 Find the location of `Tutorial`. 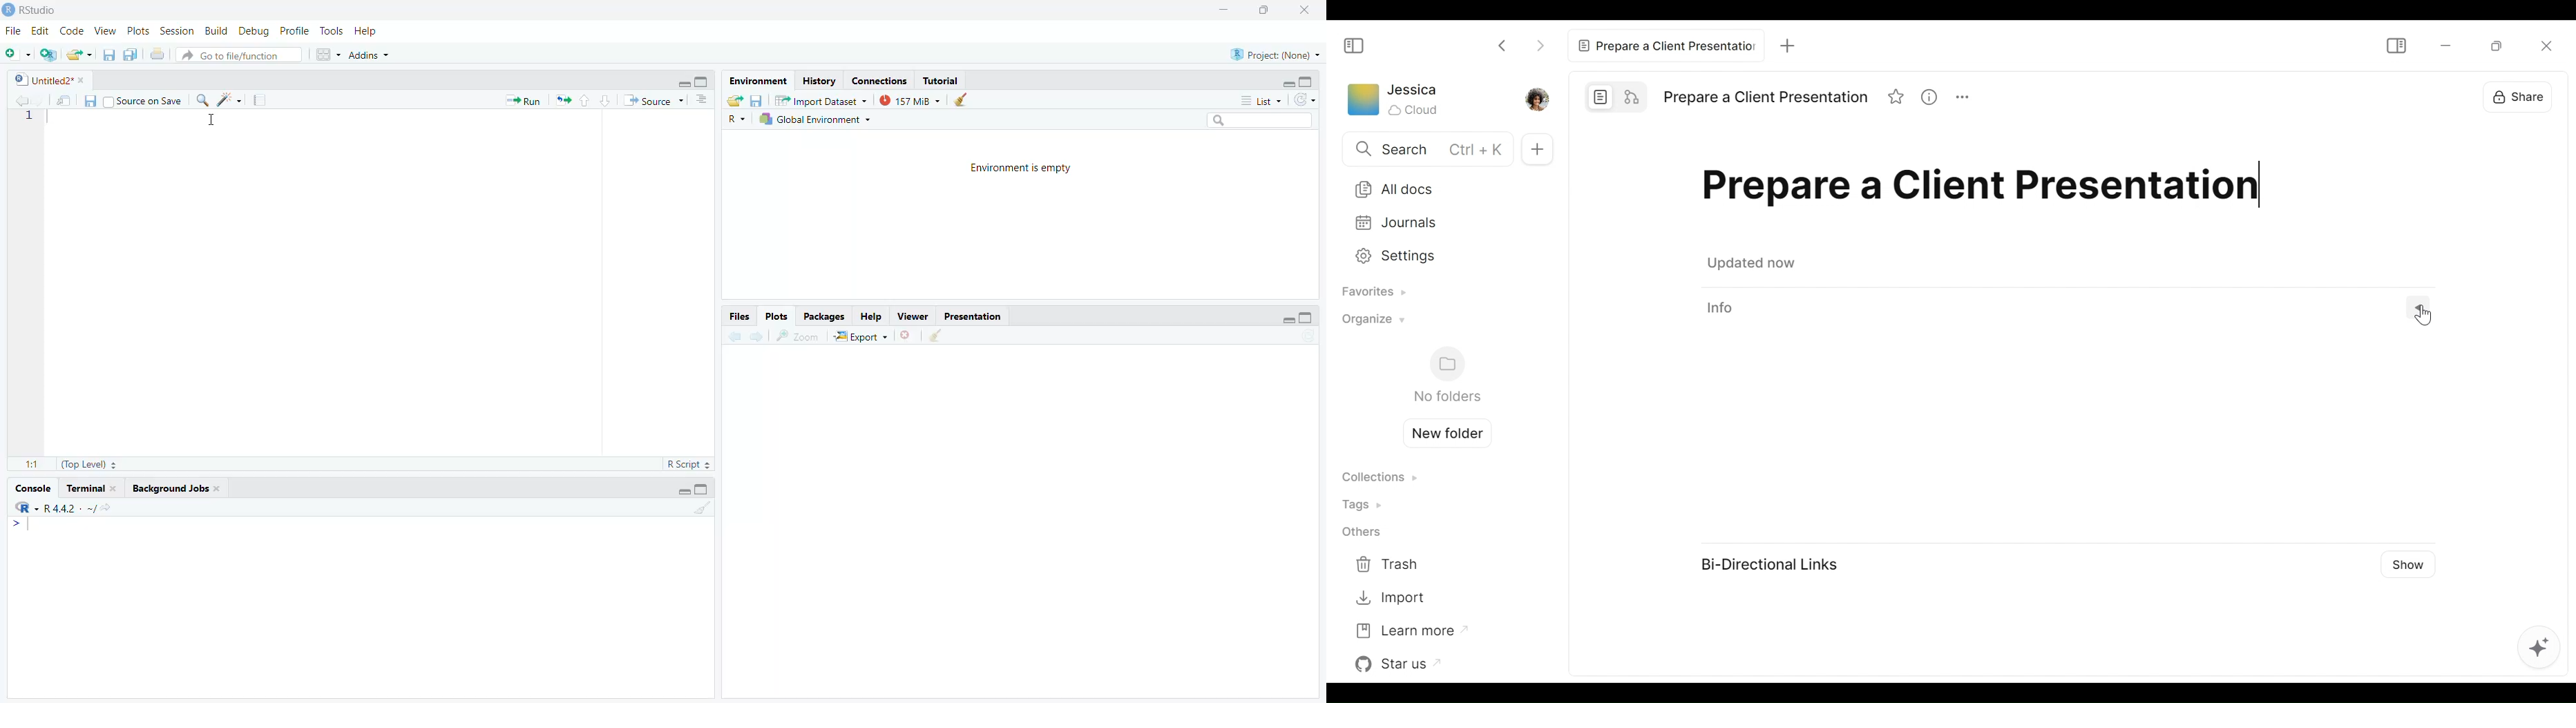

Tutorial is located at coordinates (942, 80).